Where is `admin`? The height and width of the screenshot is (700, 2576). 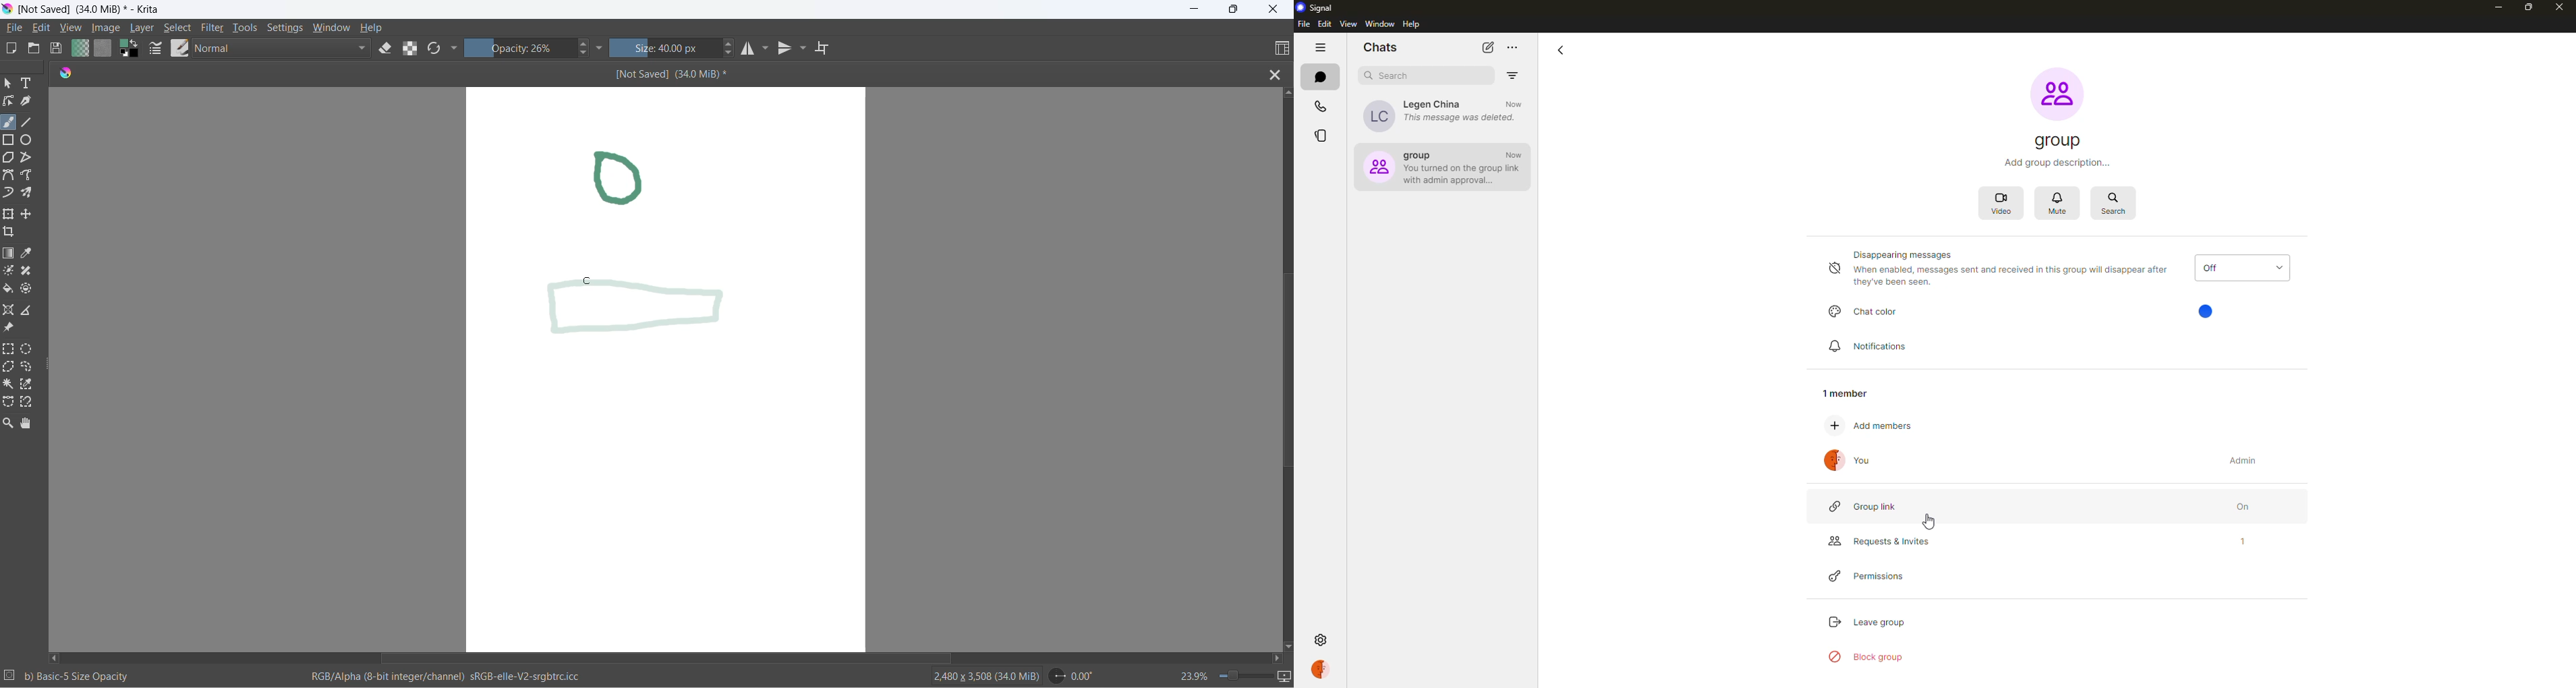
admin is located at coordinates (2246, 460).